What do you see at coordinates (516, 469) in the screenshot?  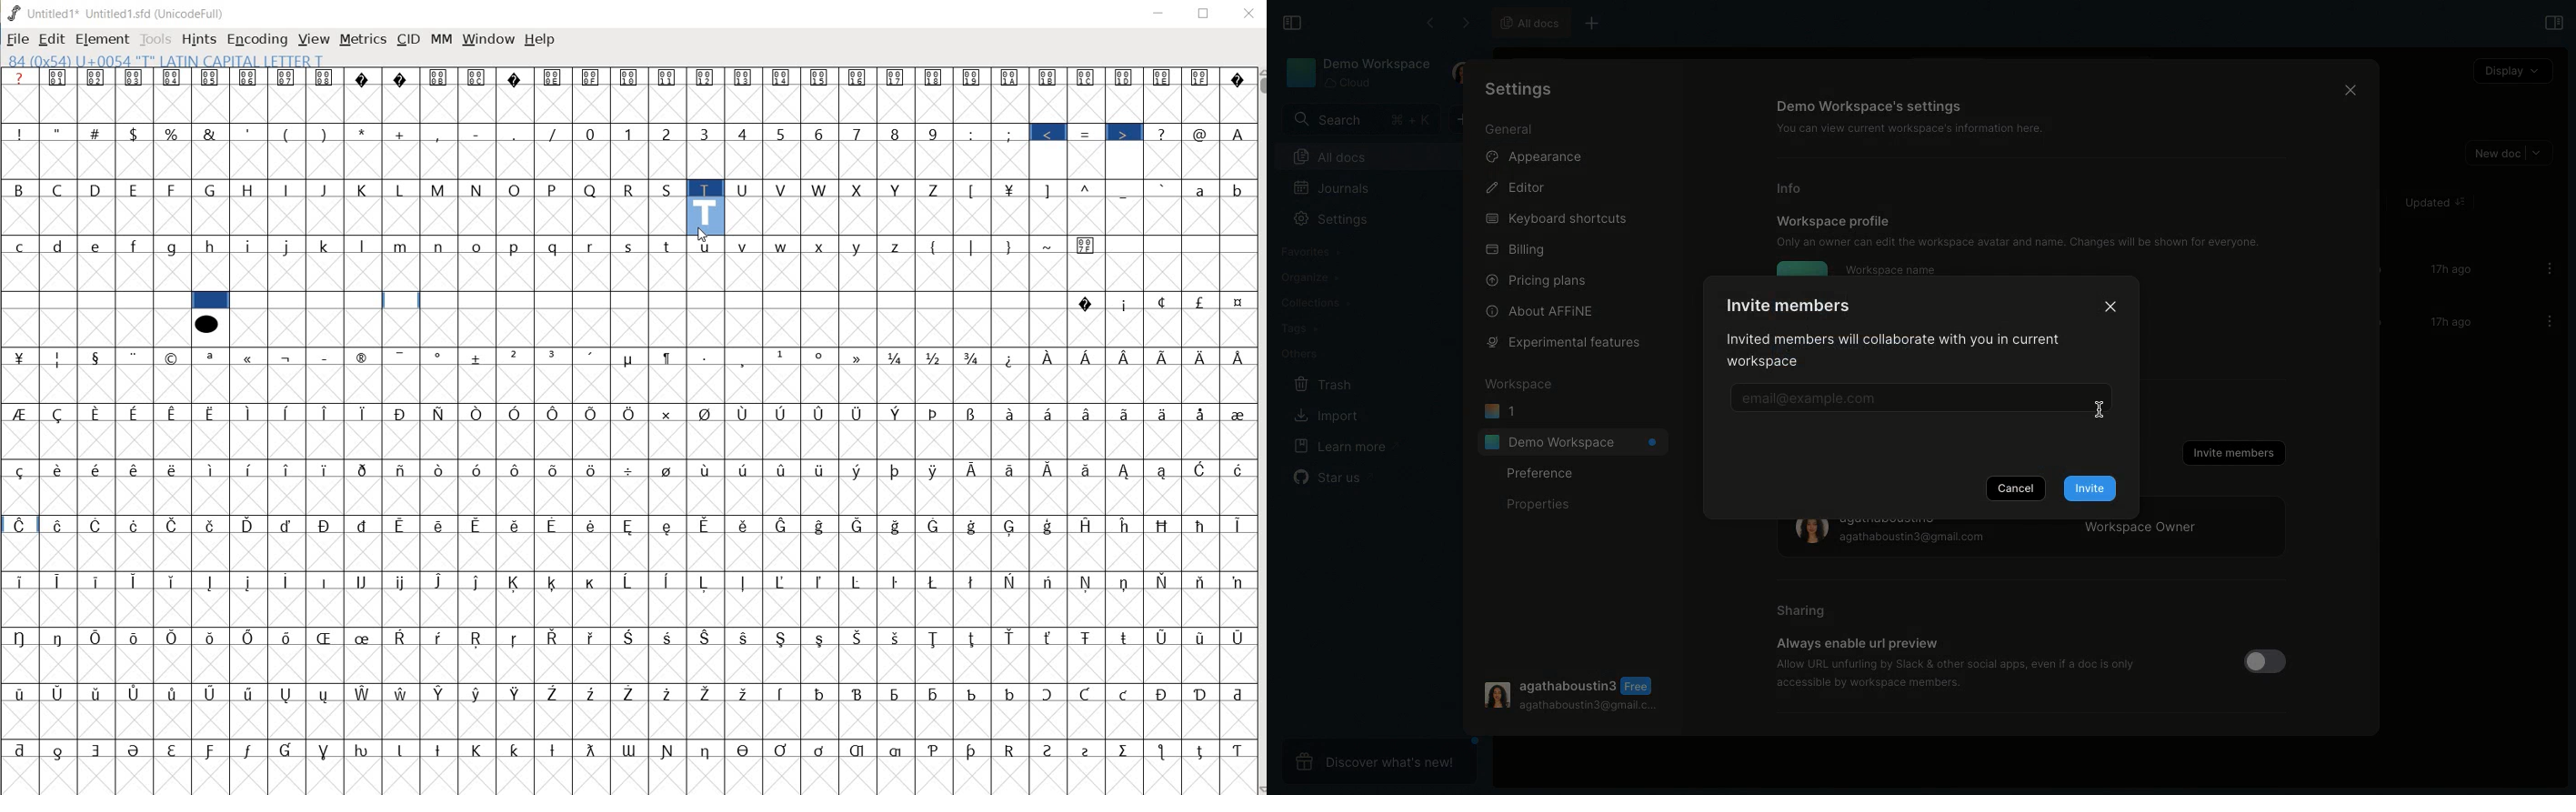 I see `Symbol` at bounding box center [516, 469].